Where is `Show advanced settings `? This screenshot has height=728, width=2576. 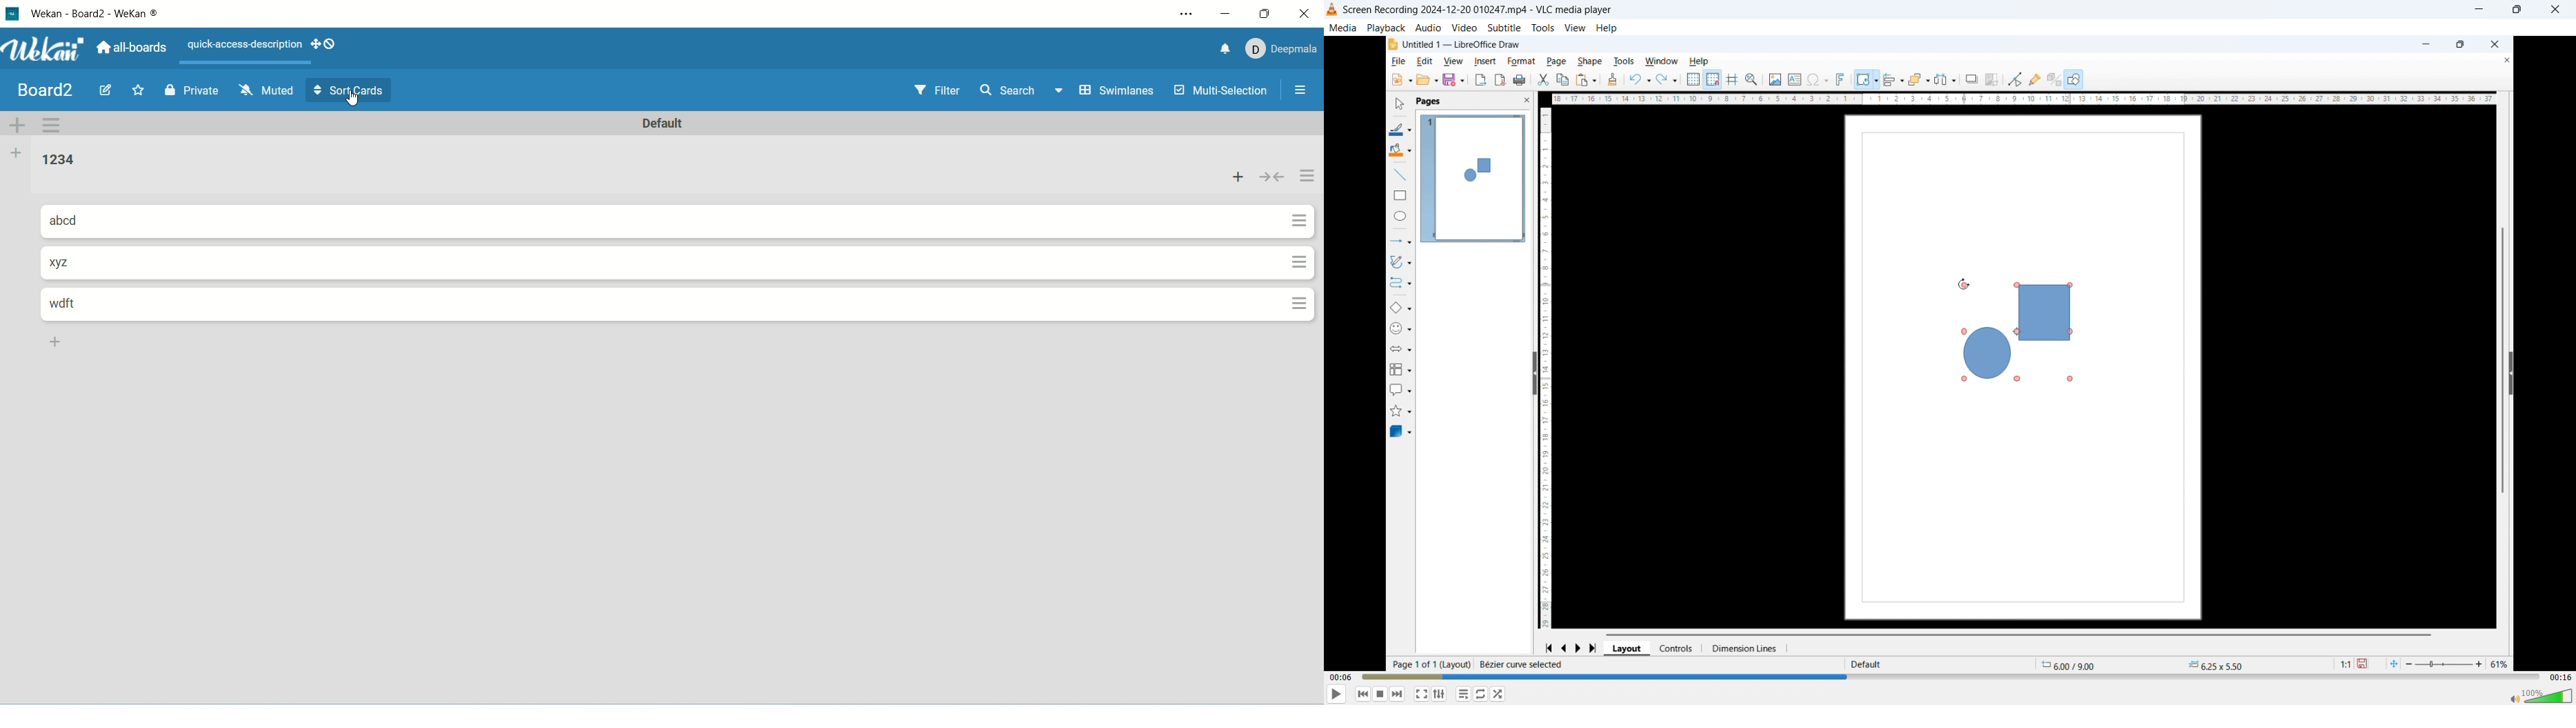 Show advanced settings  is located at coordinates (1481, 694).